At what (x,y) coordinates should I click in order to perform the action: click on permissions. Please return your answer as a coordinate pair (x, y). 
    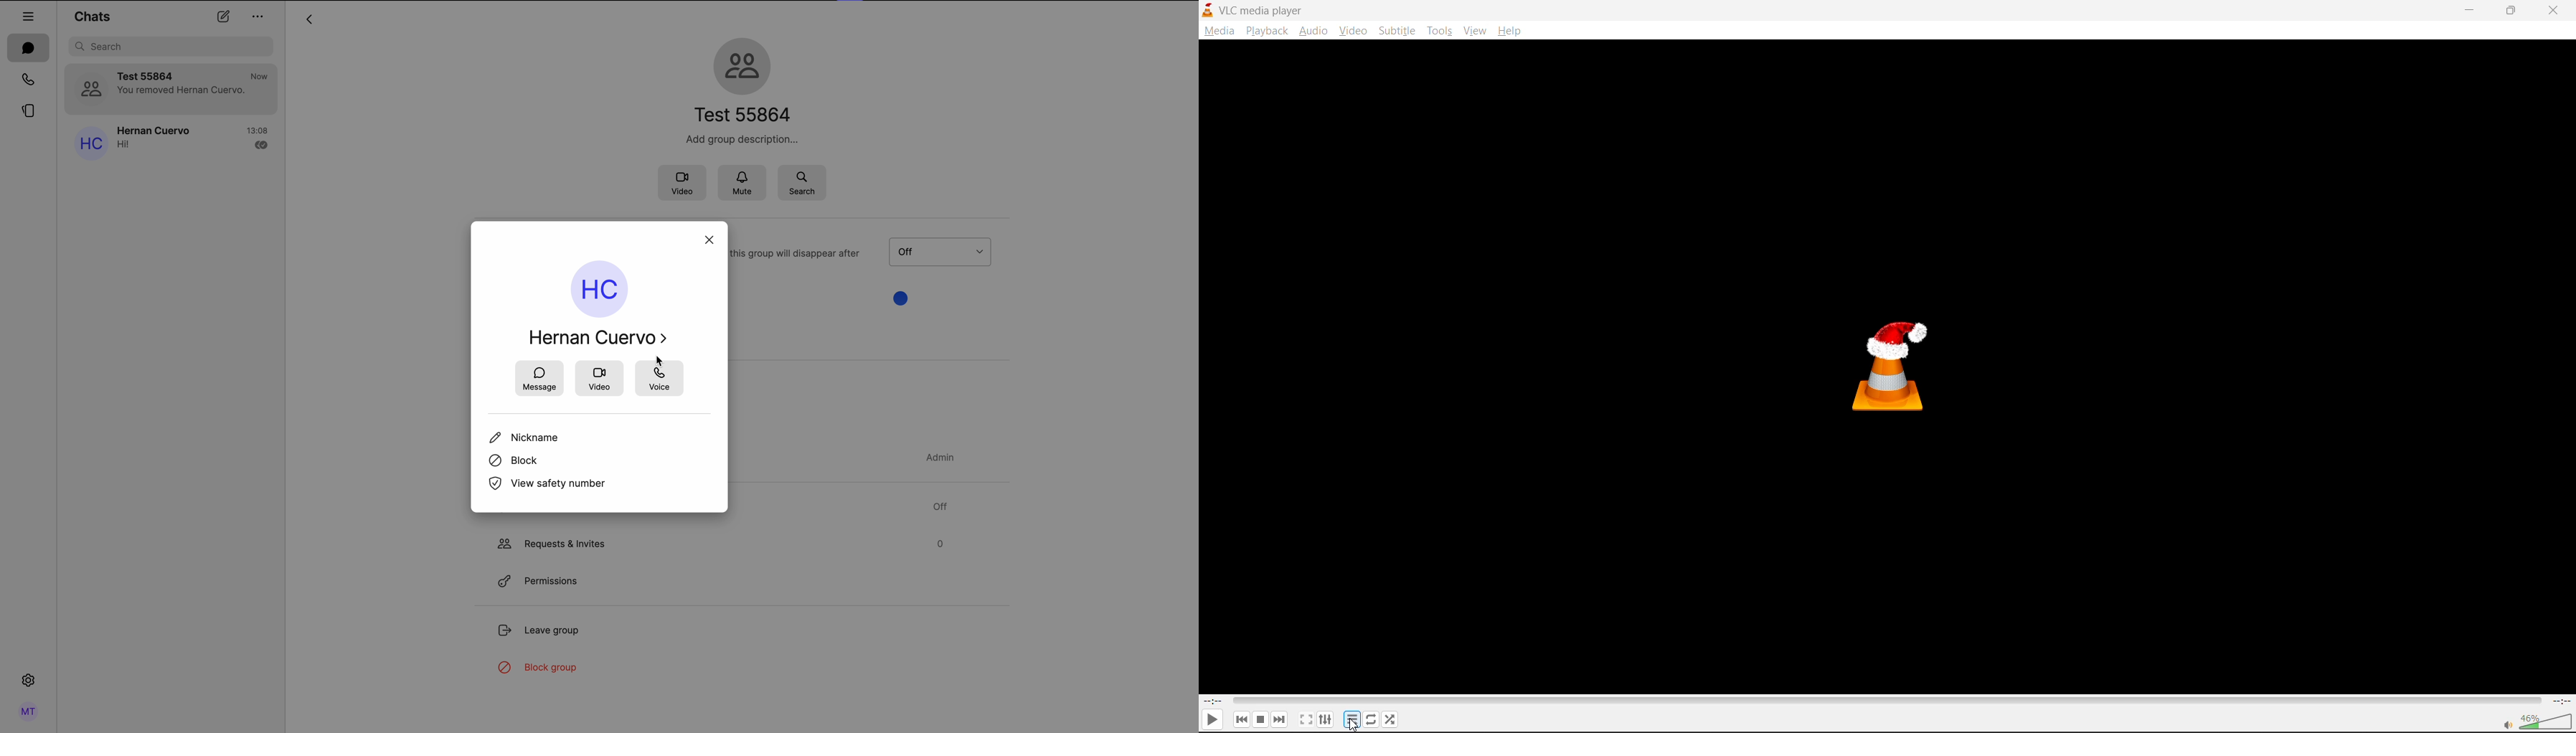
    Looking at the image, I should click on (540, 578).